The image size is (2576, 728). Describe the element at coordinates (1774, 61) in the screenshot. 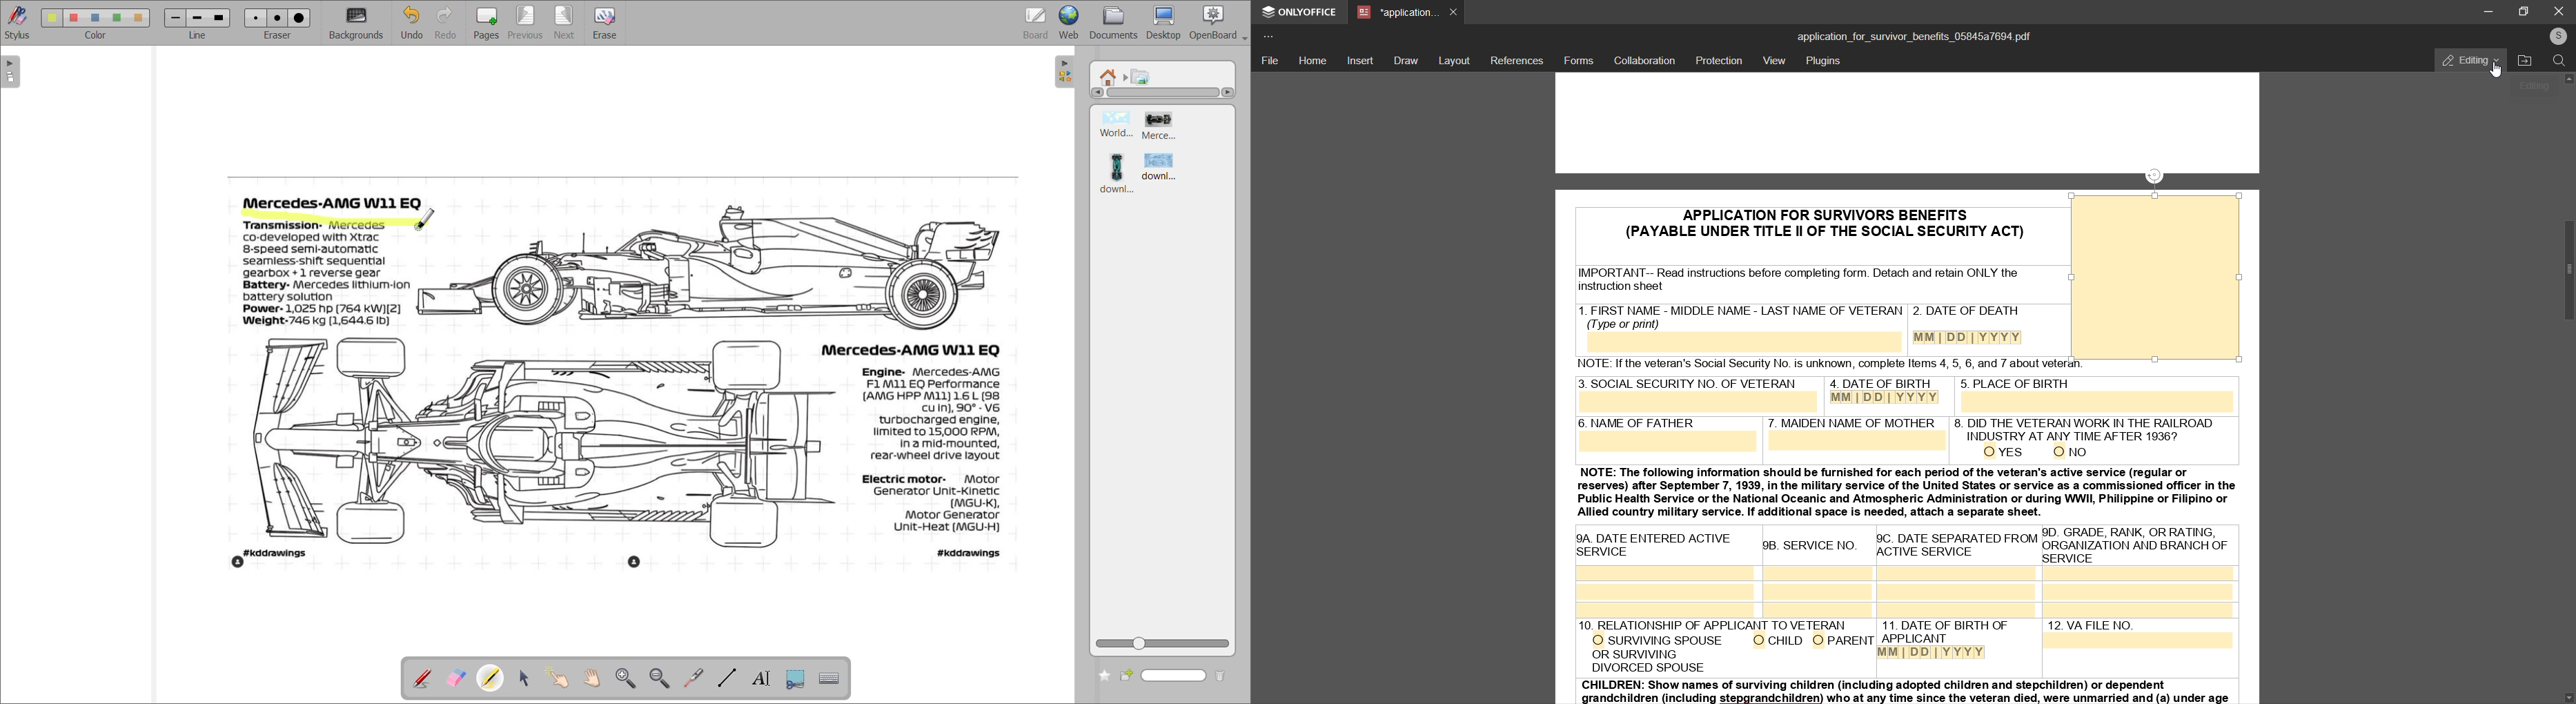

I see `view` at that location.